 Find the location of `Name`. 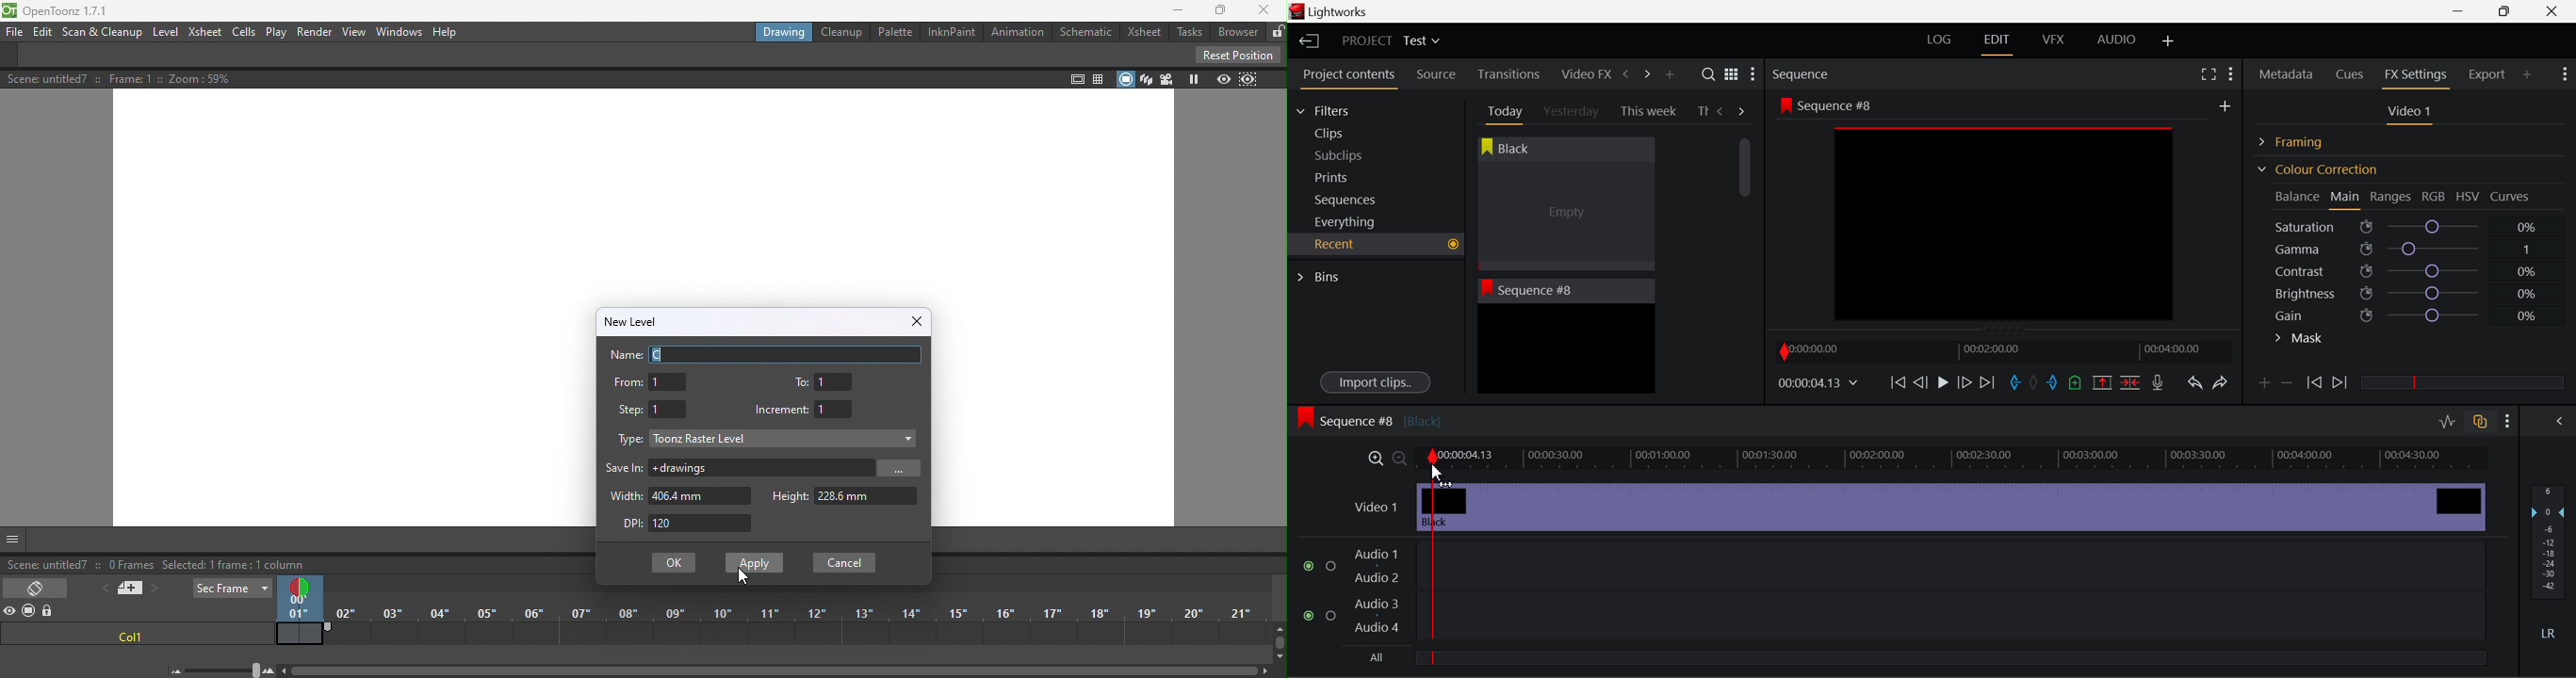

Name is located at coordinates (768, 354).